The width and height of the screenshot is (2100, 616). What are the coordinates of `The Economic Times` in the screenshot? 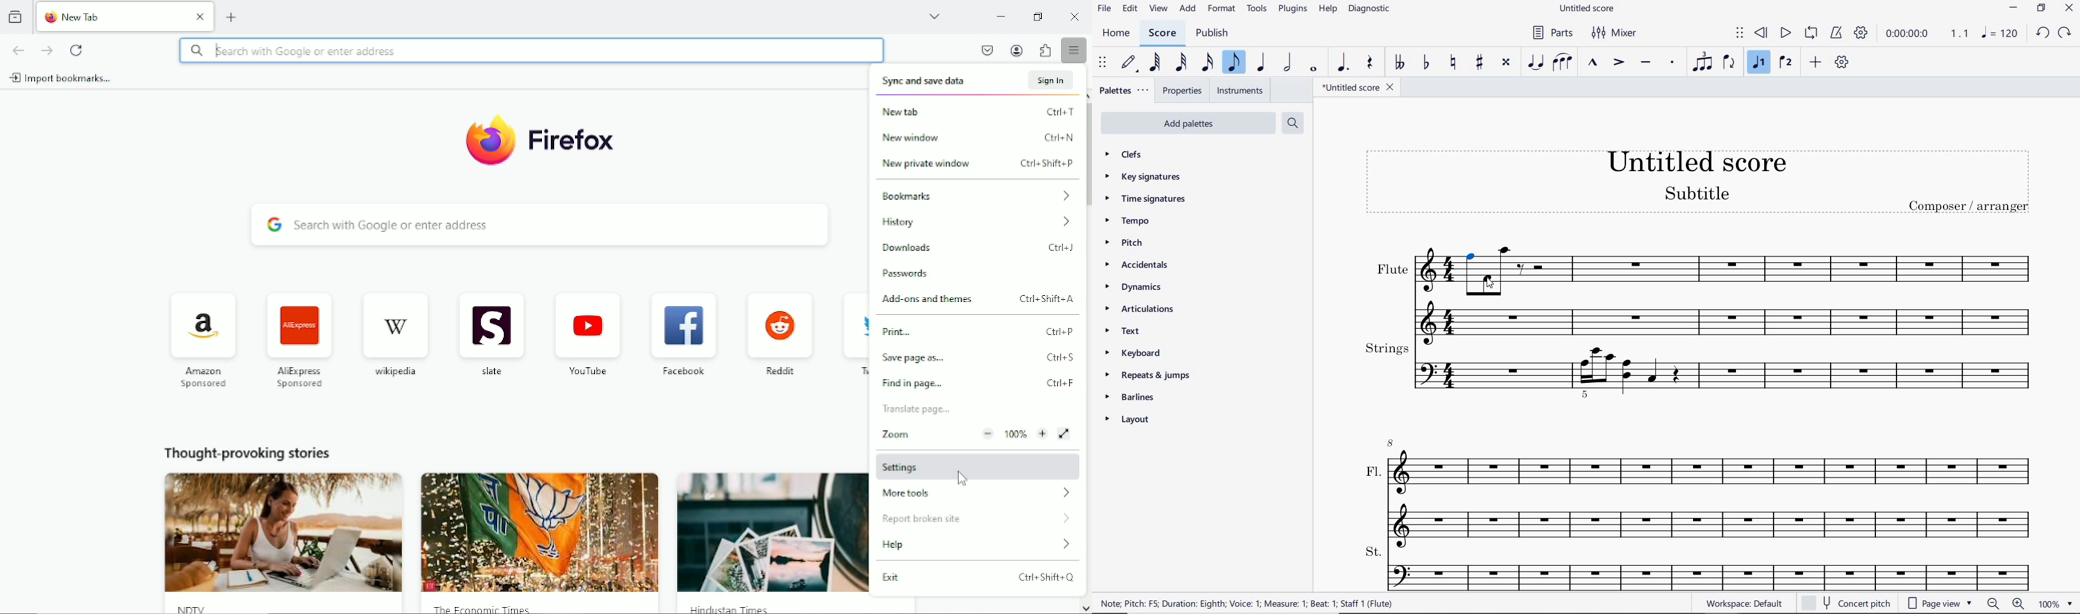 It's located at (541, 607).